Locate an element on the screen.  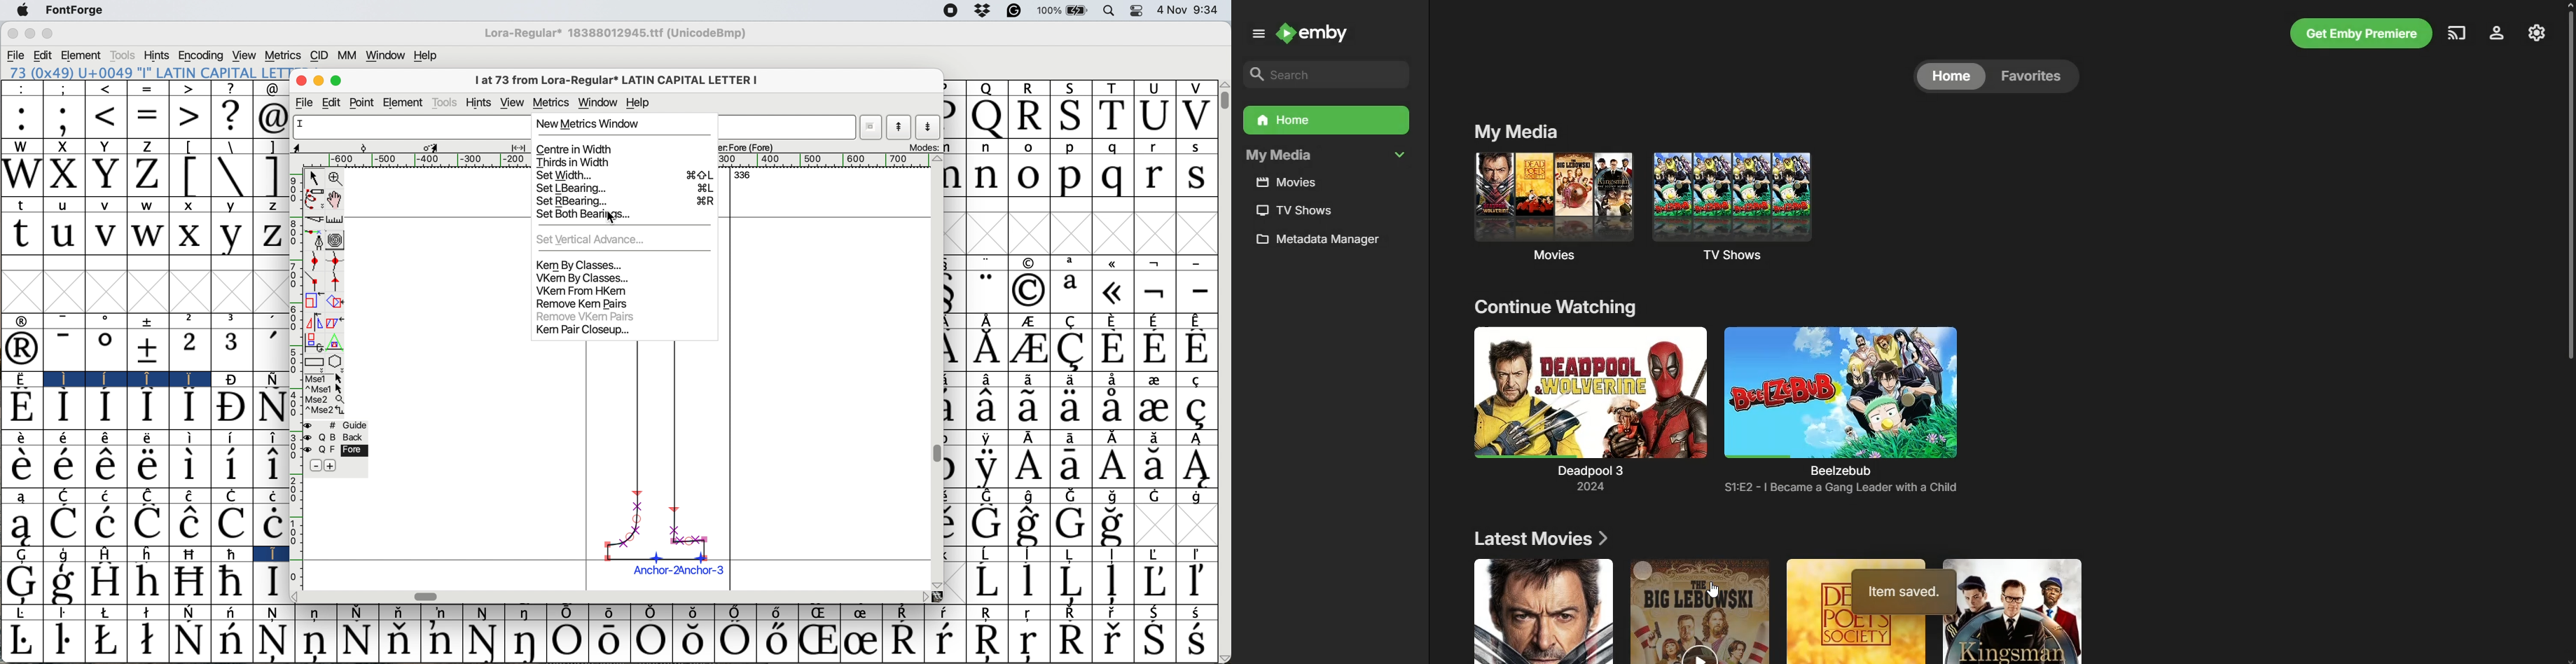
S is located at coordinates (1073, 116).